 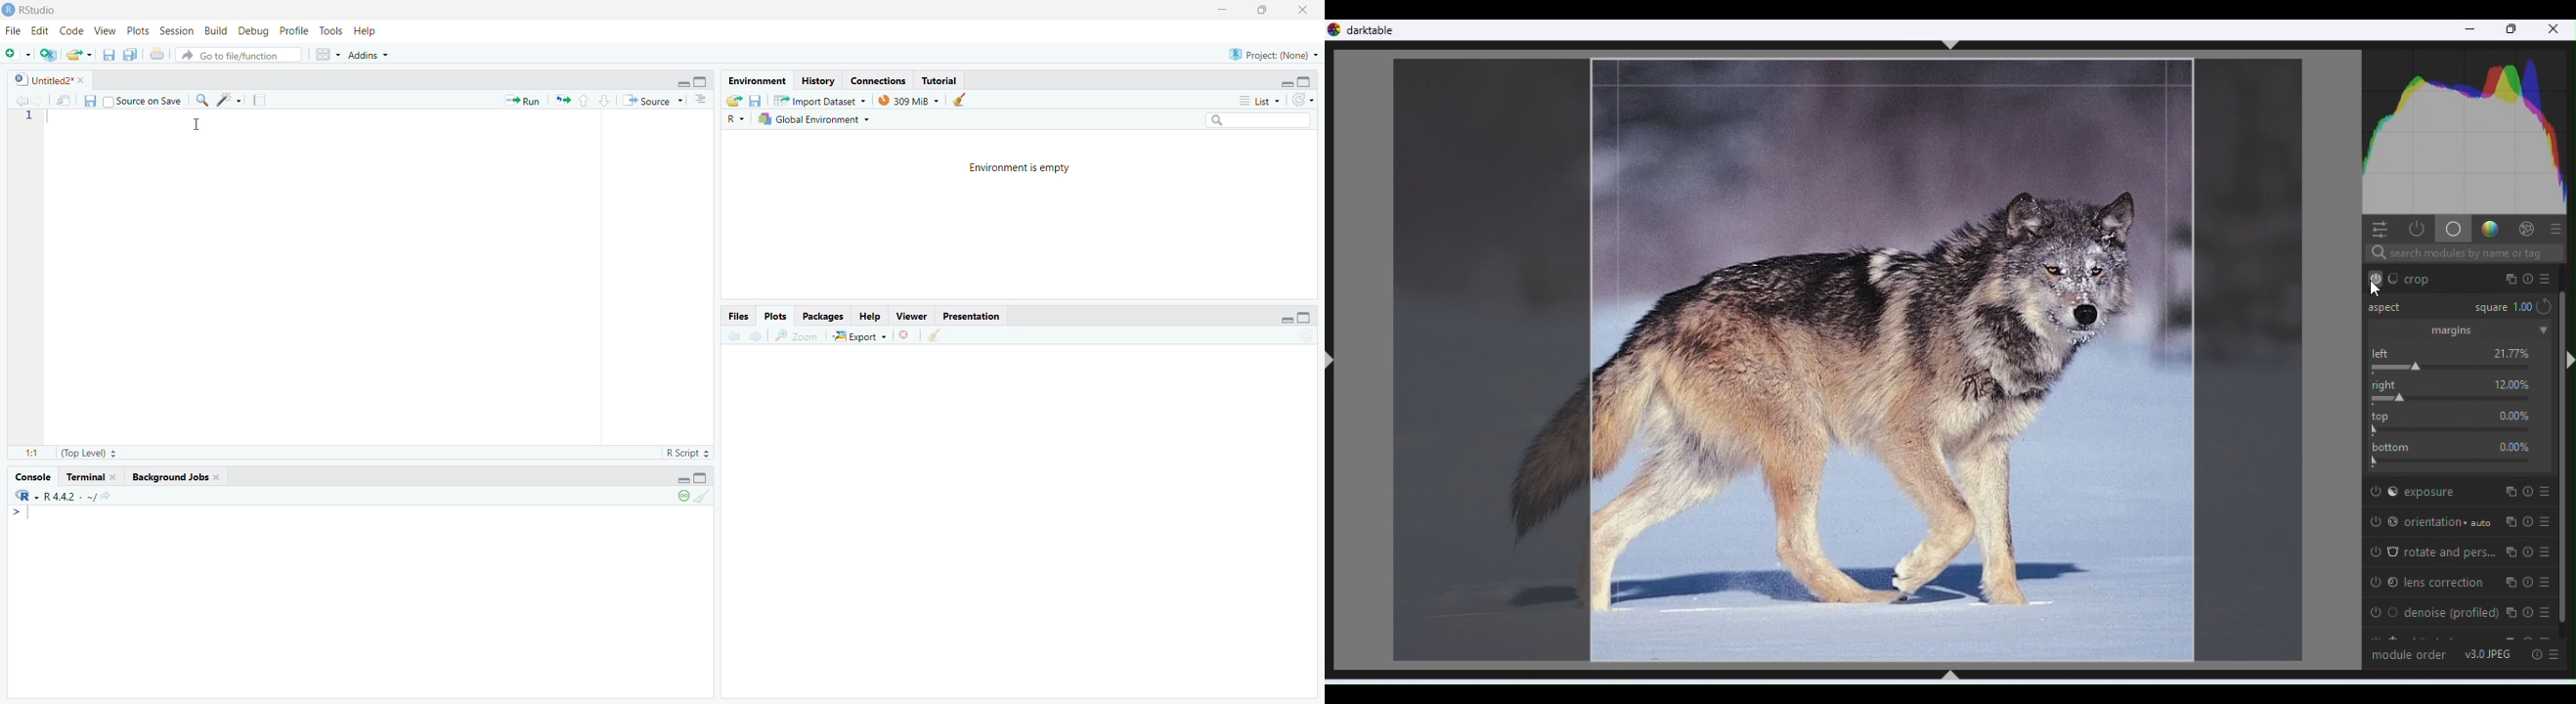 What do you see at coordinates (91, 475) in the screenshot?
I see `Sarminal` at bounding box center [91, 475].